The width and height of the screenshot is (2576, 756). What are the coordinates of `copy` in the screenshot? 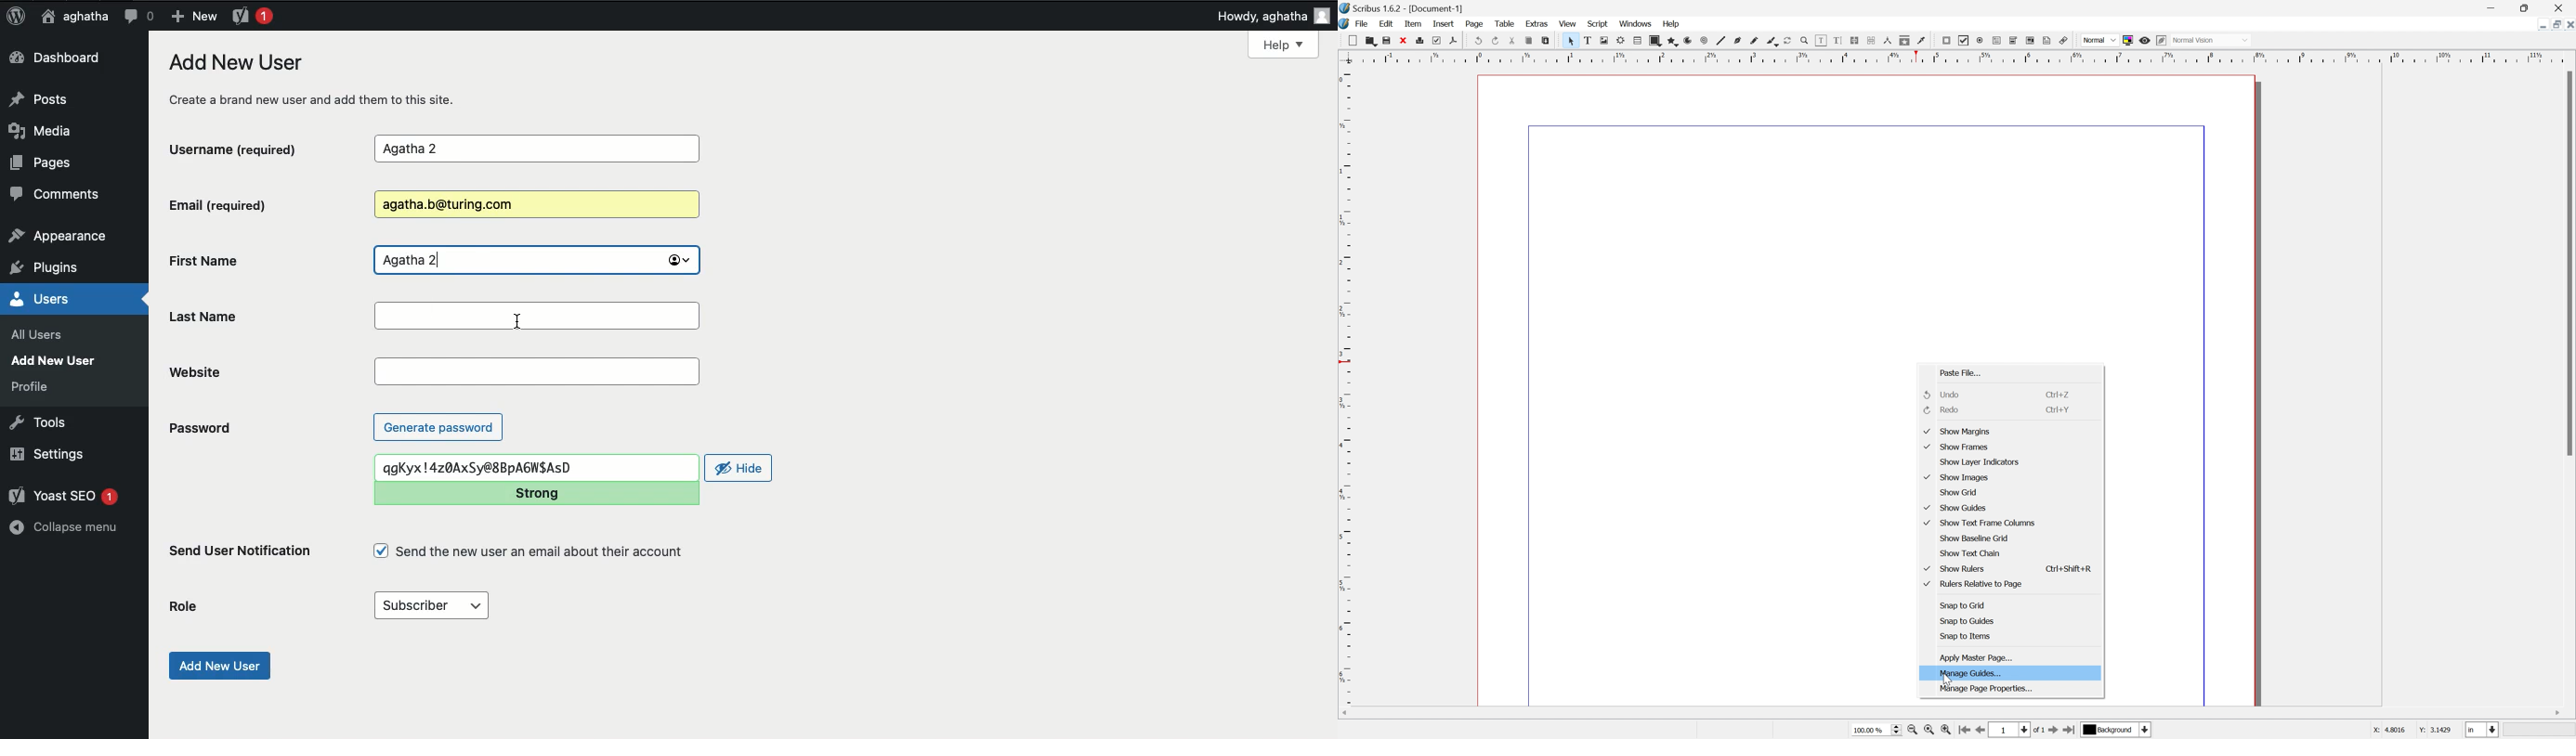 It's located at (1529, 39).